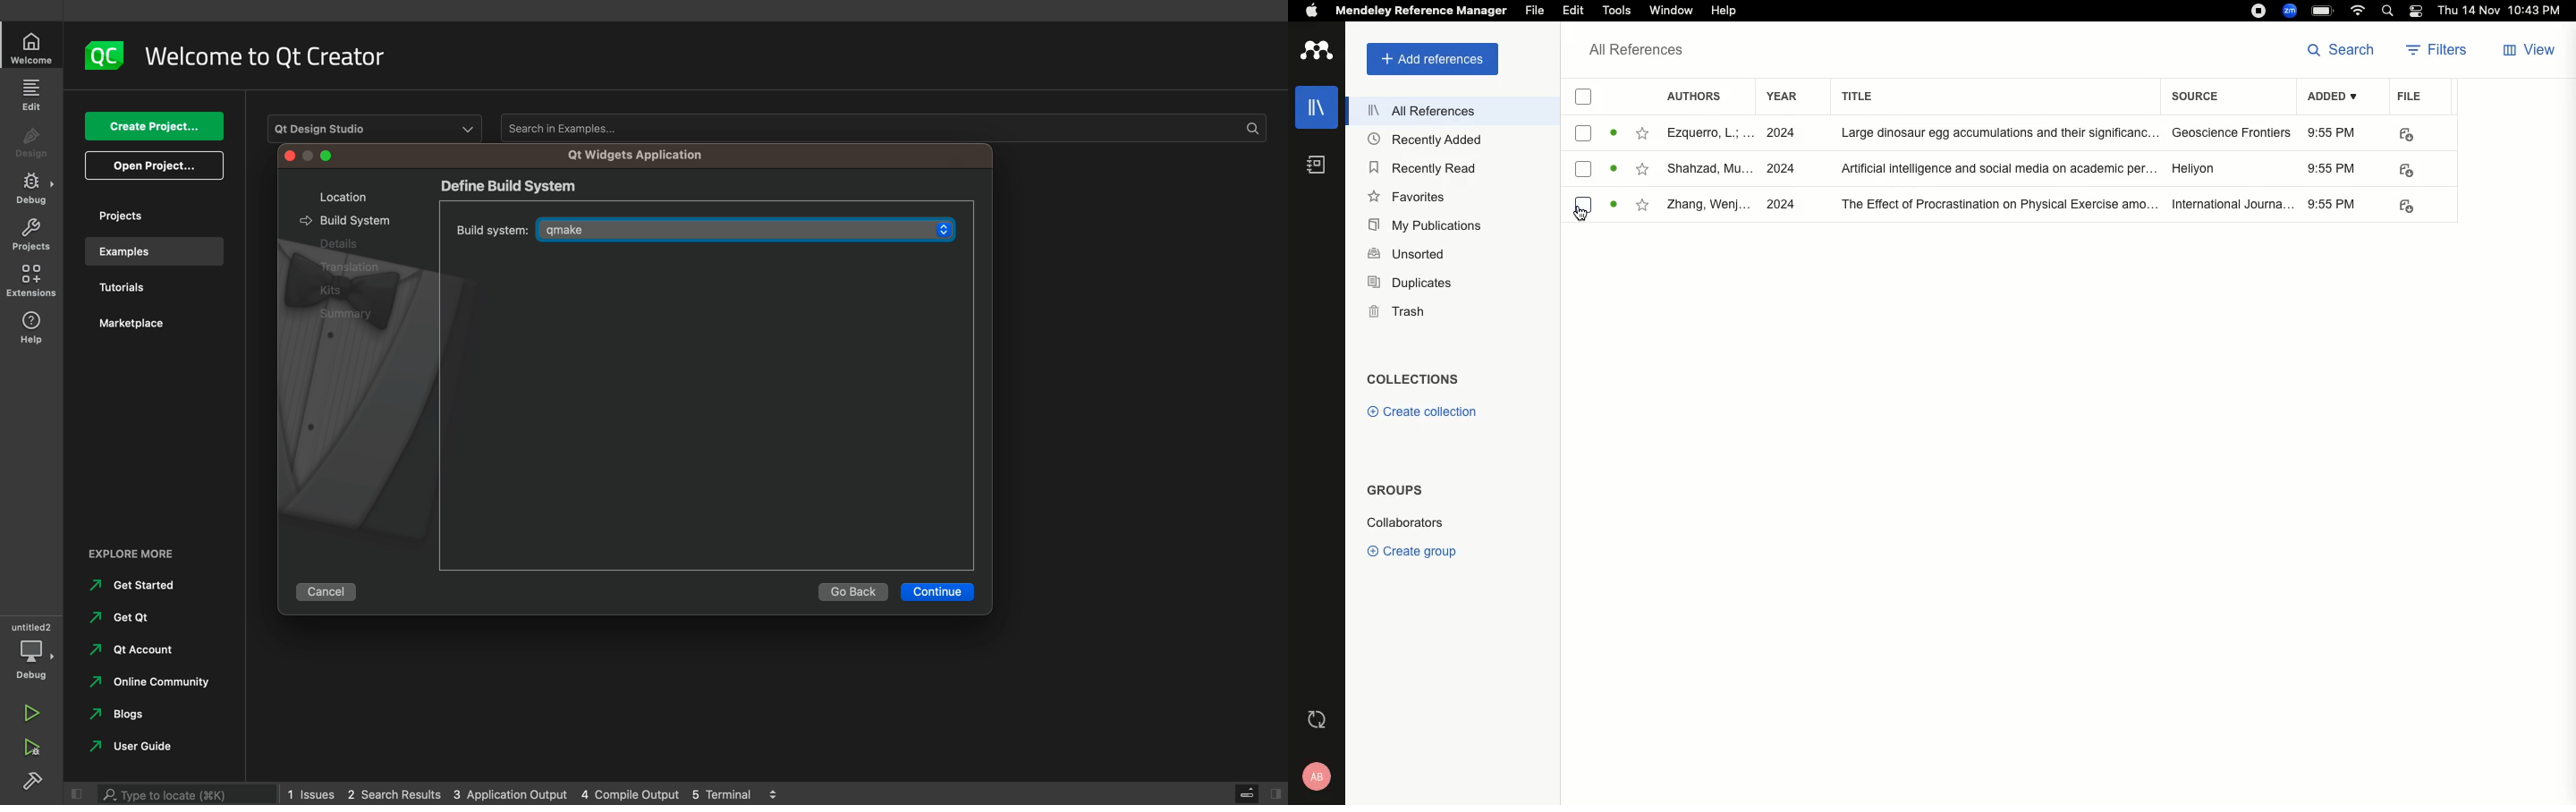  I want to click on closebar, so click(1260, 792).